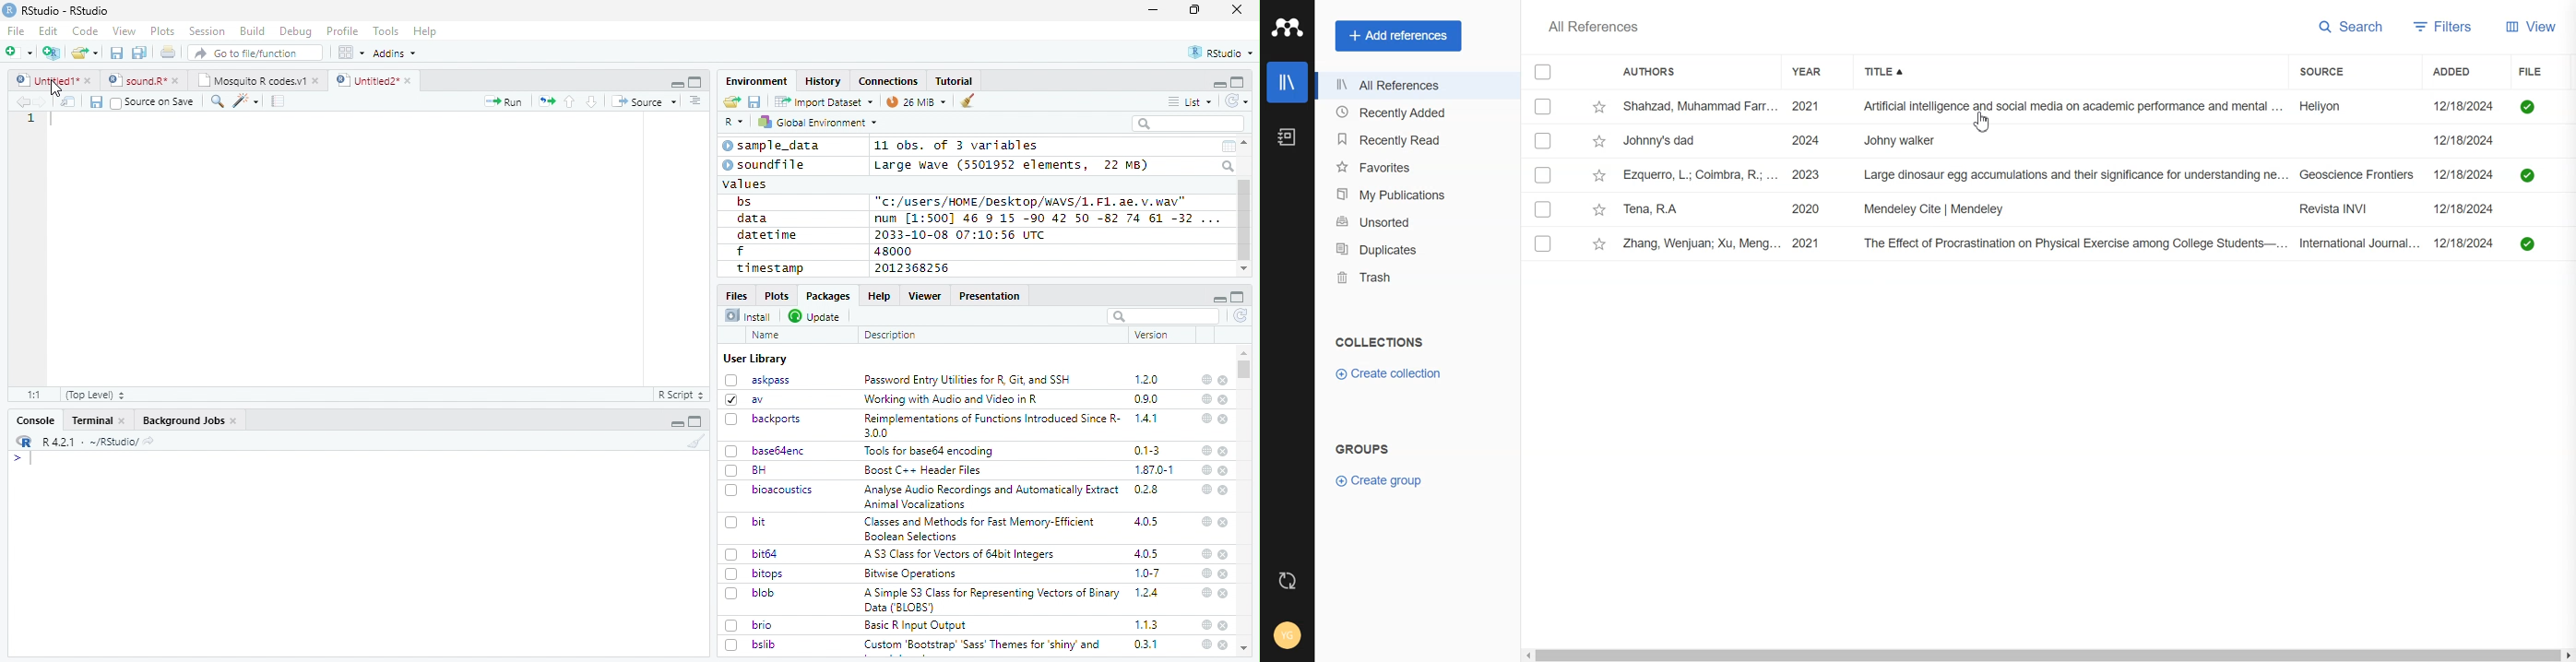  What do you see at coordinates (215, 100) in the screenshot?
I see `find` at bounding box center [215, 100].